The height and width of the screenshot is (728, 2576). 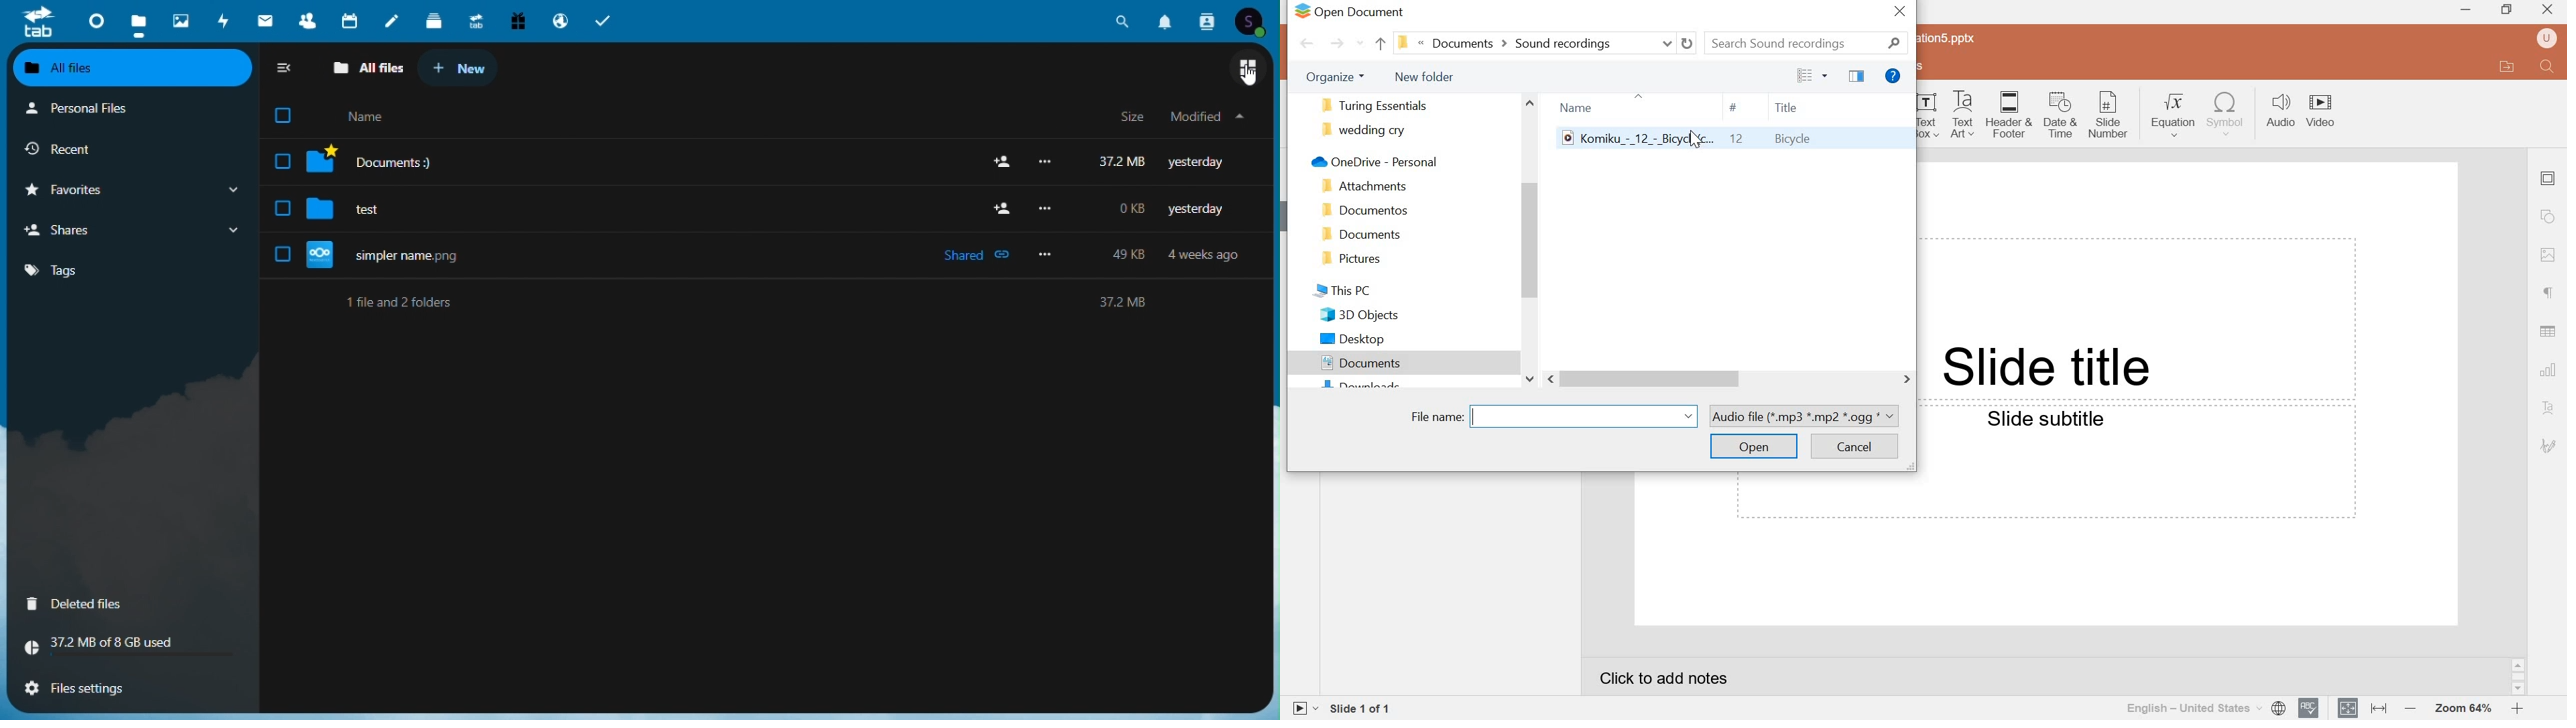 What do you see at coordinates (752, 306) in the screenshot?
I see `1 file and 2 folders. 372m8` at bounding box center [752, 306].